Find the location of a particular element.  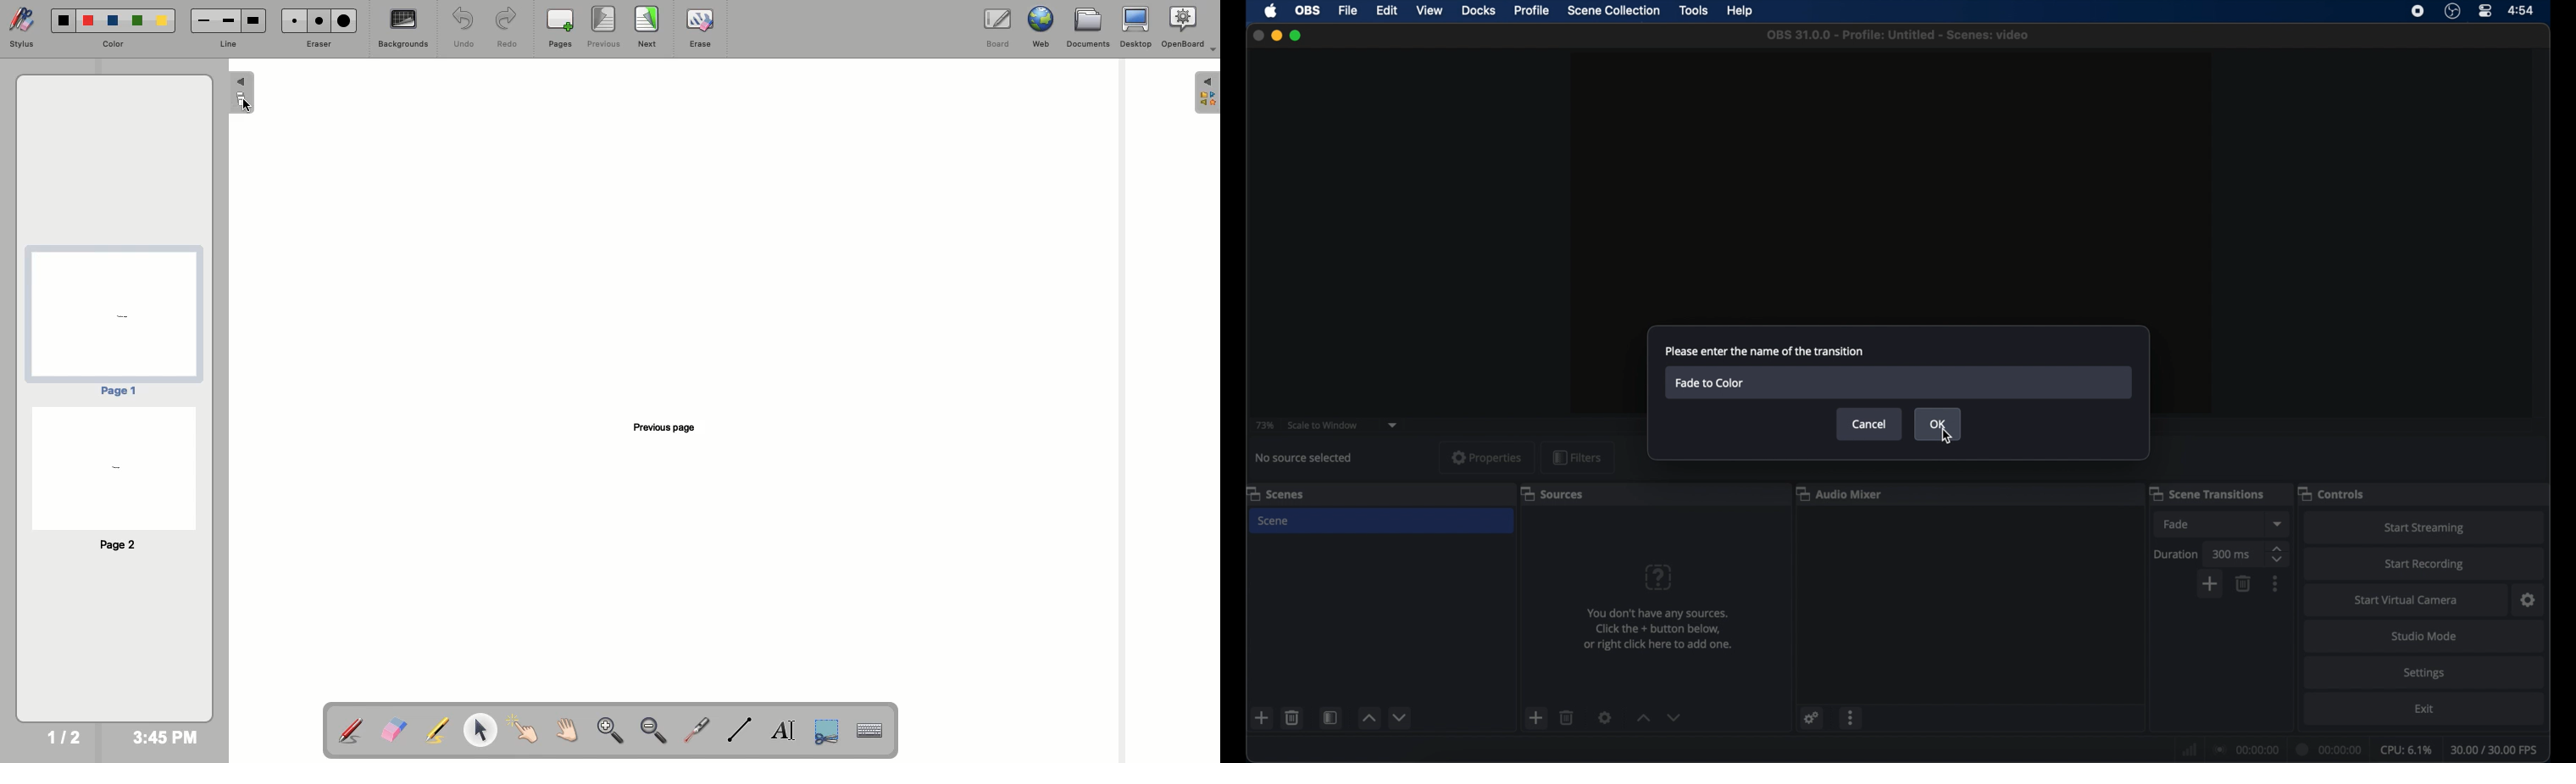

connection is located at coordinates (2244, 750).